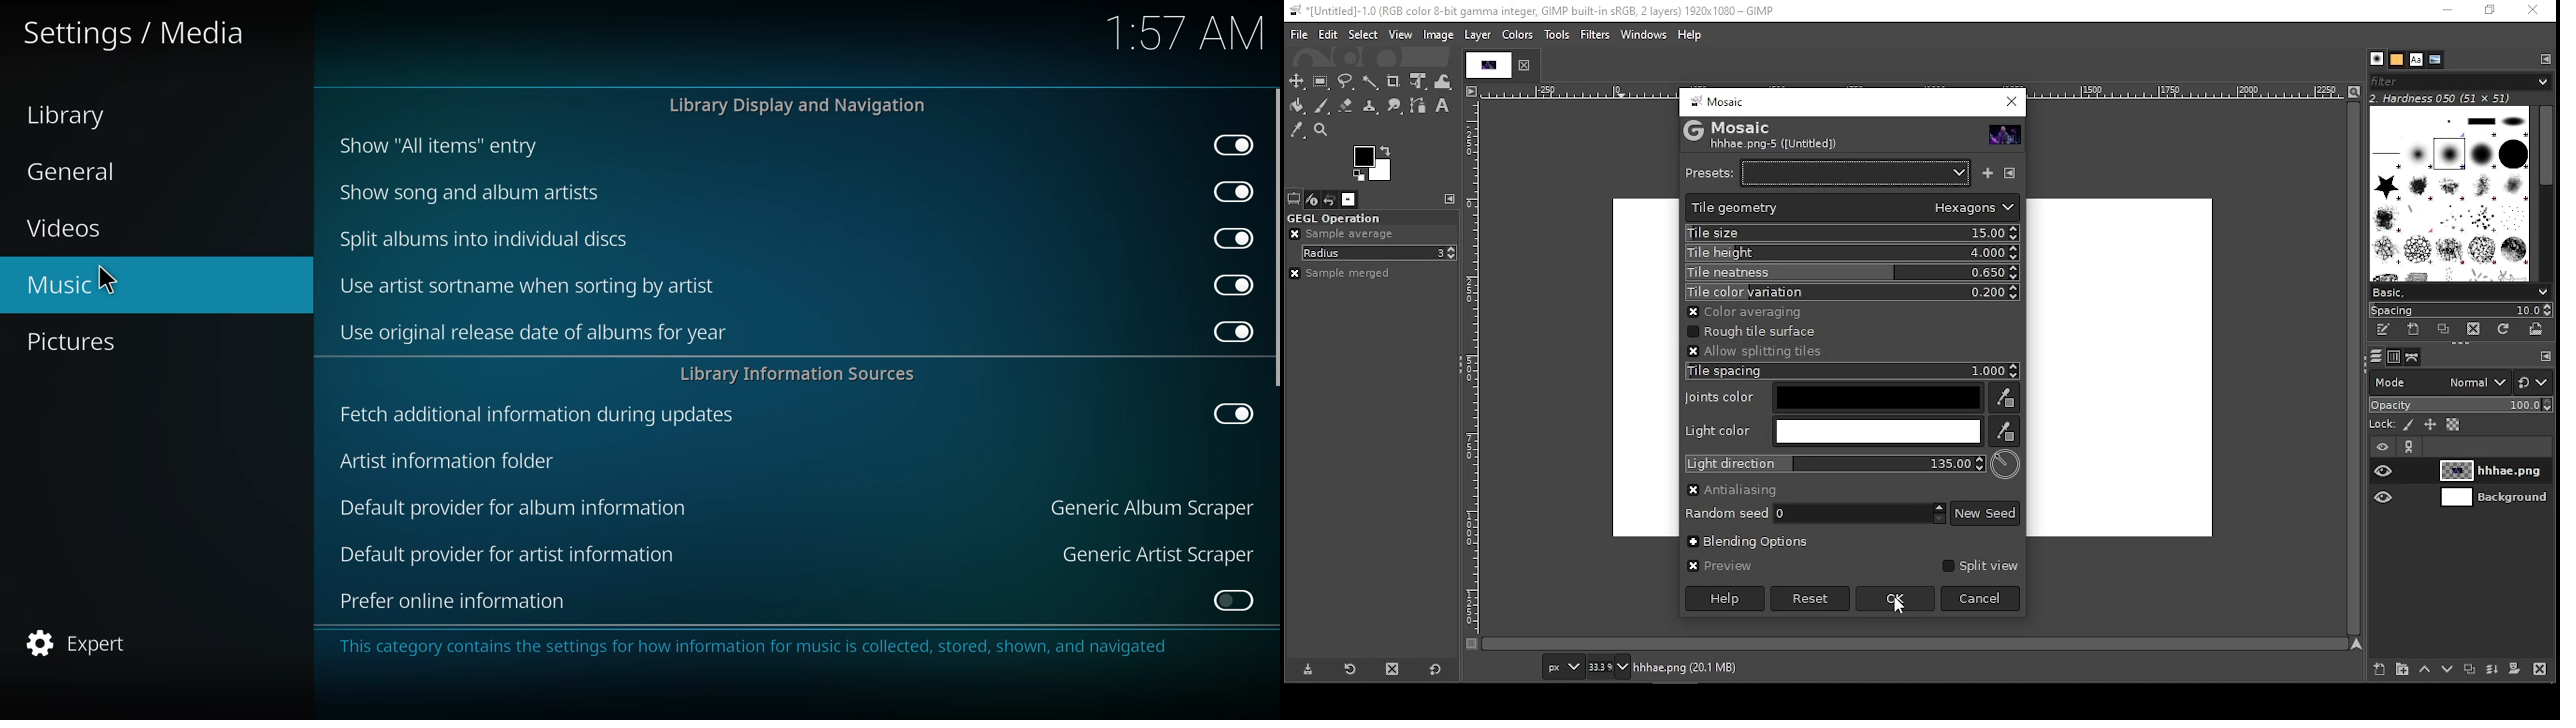 This screenshot has width=2576, height=728. I want to click on mosaic hhhae.png-5 ([untitled]), so click(1766, 136).